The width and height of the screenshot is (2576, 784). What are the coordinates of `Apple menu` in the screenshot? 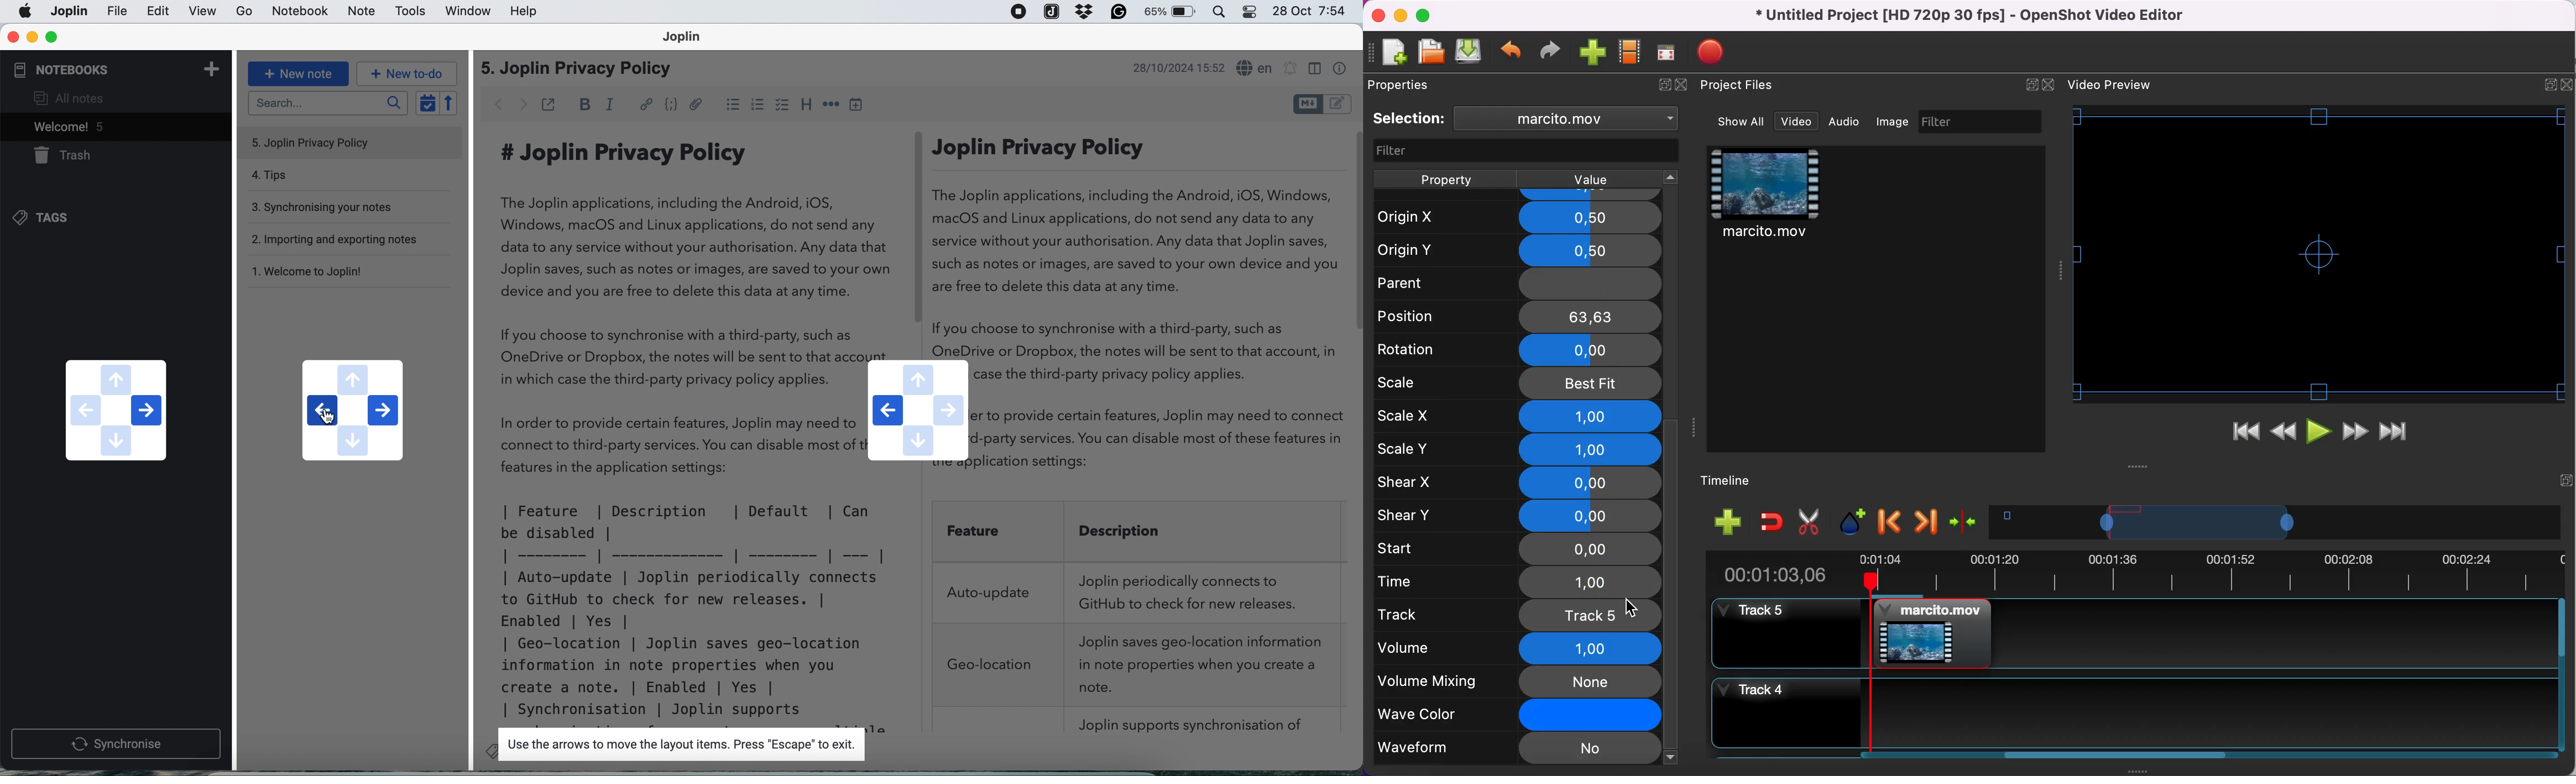 It's located at (26, 11).